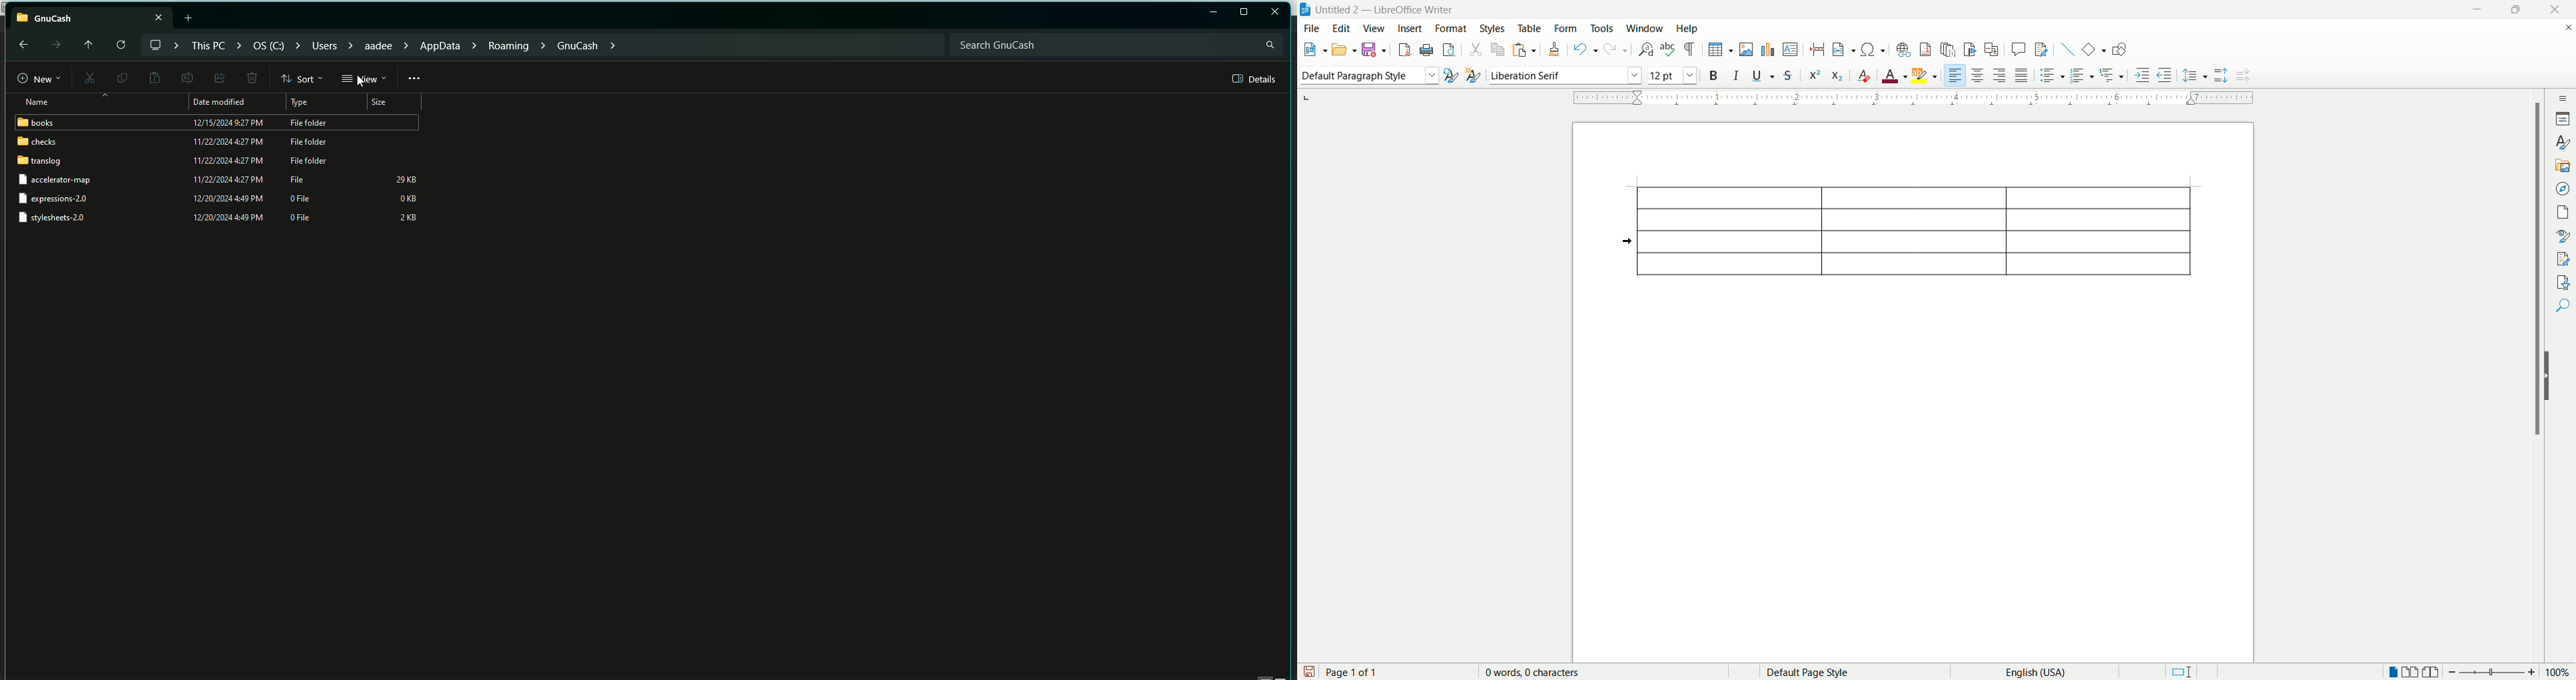 Image resolution: width=2576 pixels, height=700 pixels. What do you see at coordinates (384, 44) in the screenshot?
I see `File path` at bounding box center [384, 44].